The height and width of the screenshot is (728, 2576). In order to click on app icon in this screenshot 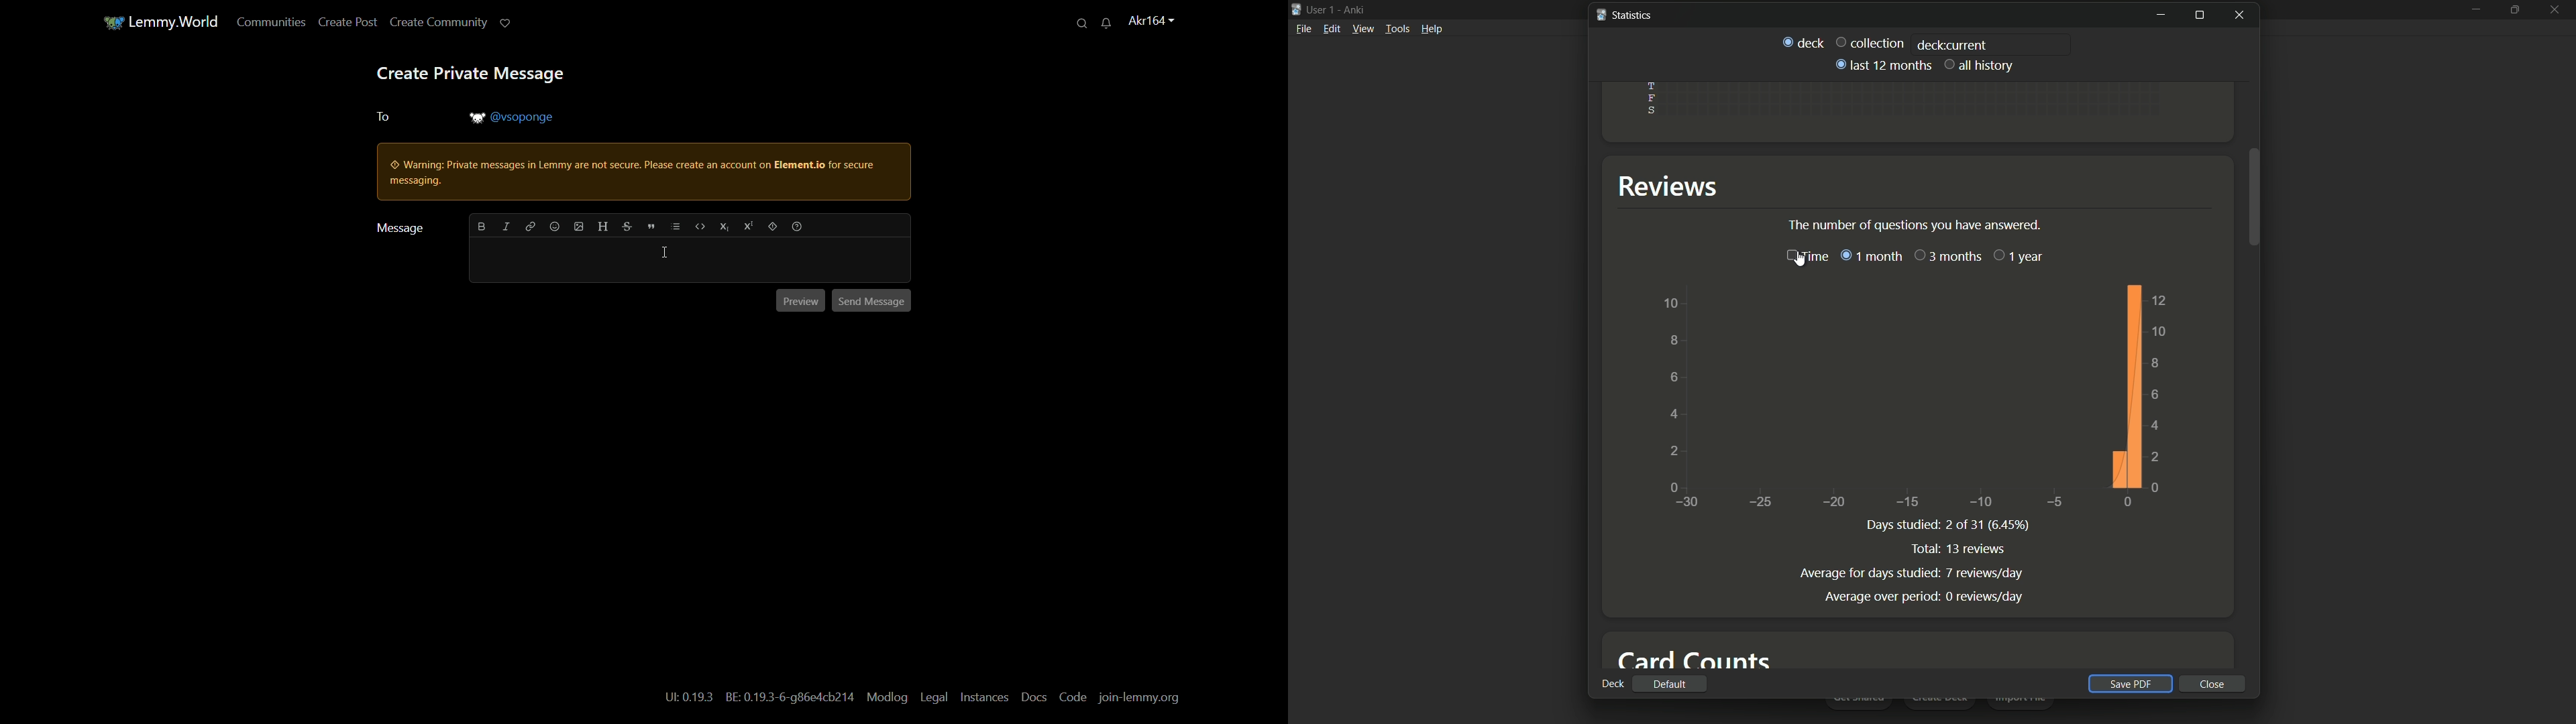, I will do `click(1296, 8)`.